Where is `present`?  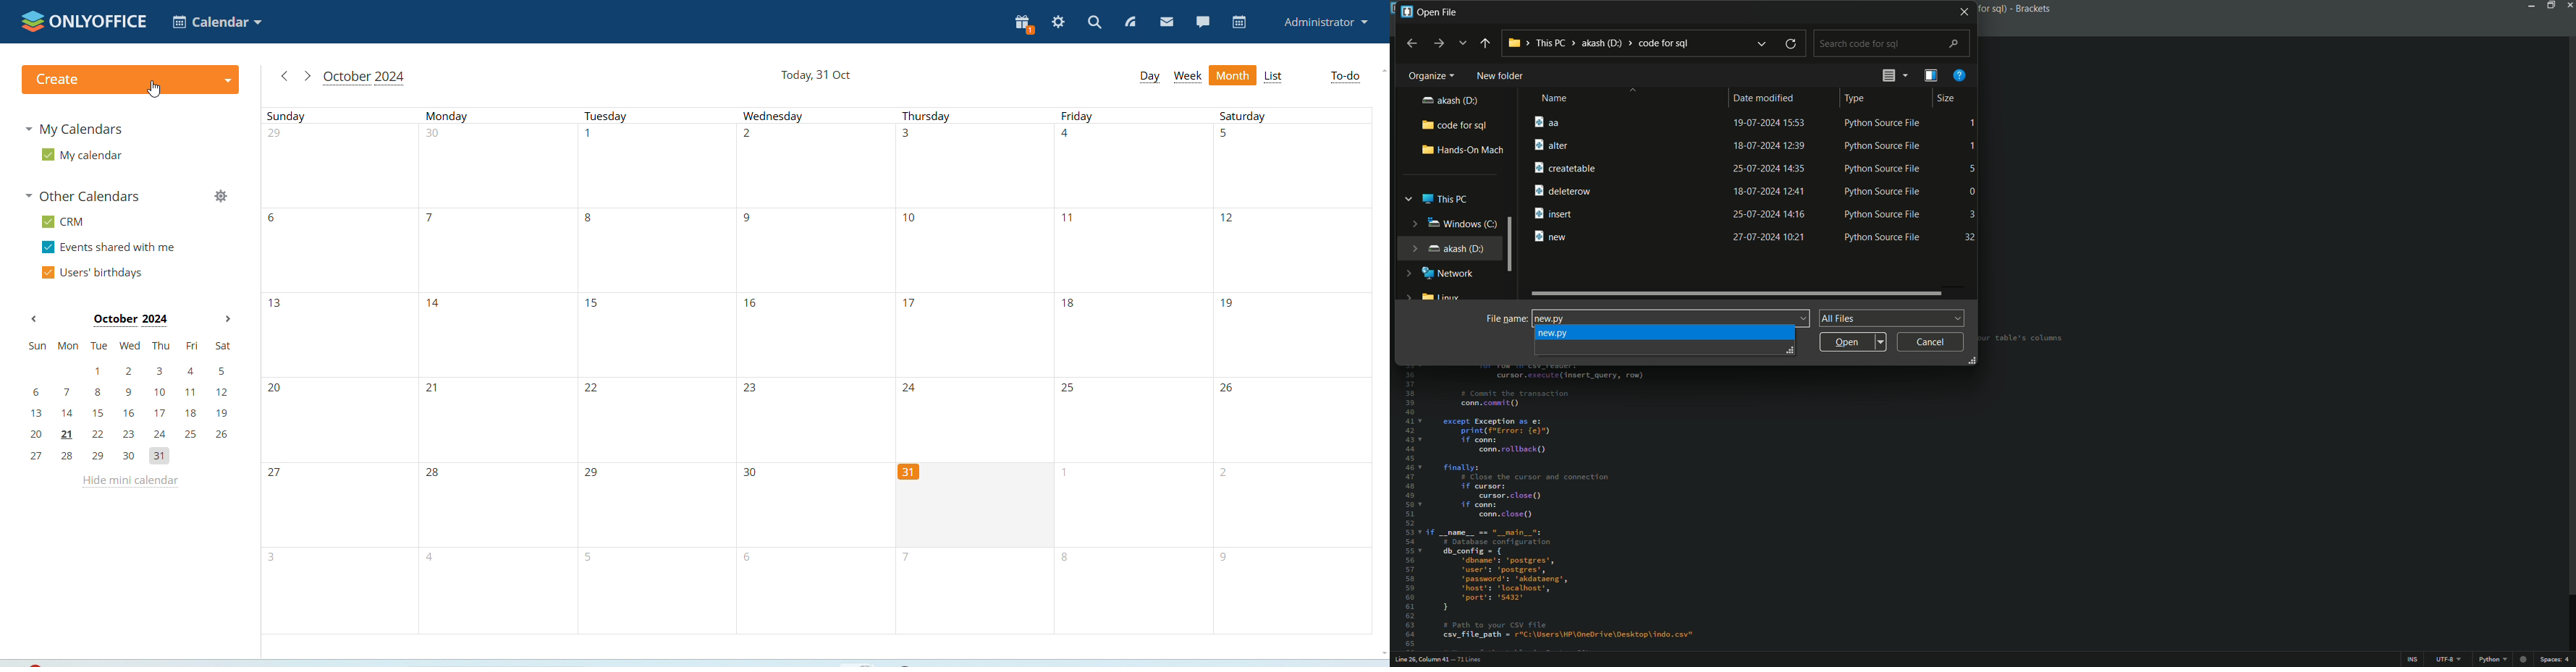
present is located at coordinates (1024, 25).